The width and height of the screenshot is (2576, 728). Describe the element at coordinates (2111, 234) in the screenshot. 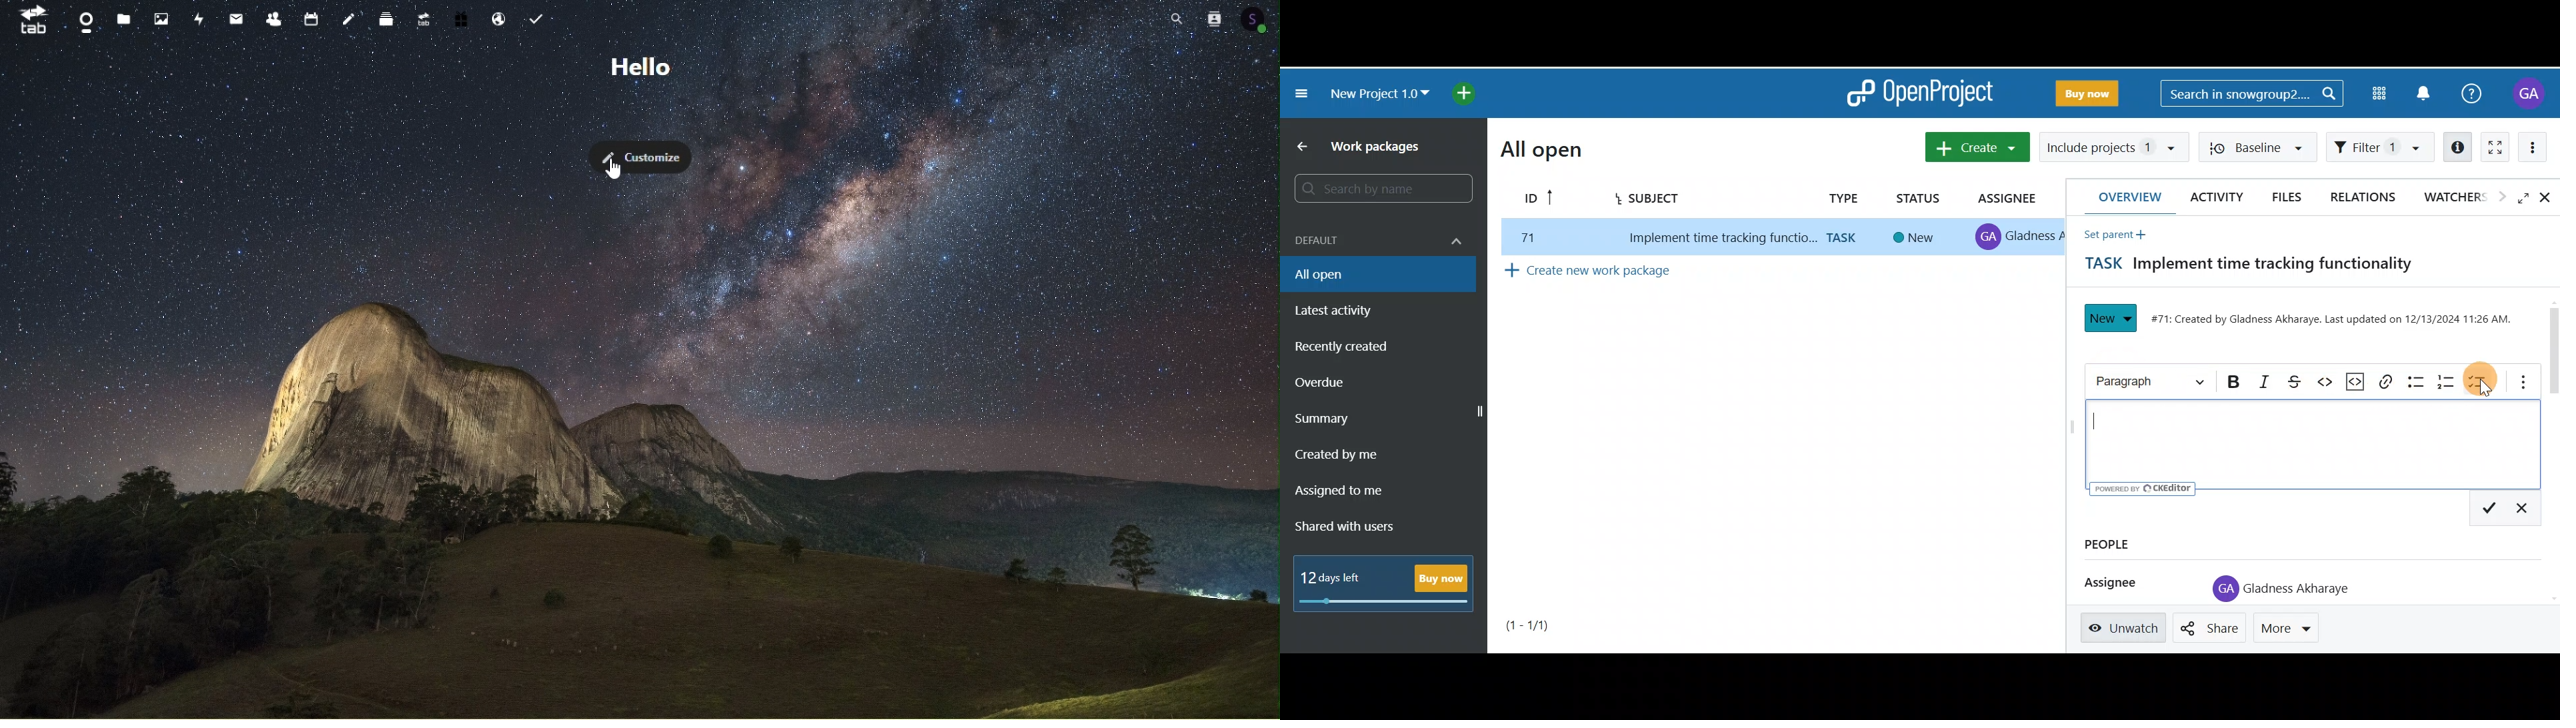

I see `Set parent` at that location.